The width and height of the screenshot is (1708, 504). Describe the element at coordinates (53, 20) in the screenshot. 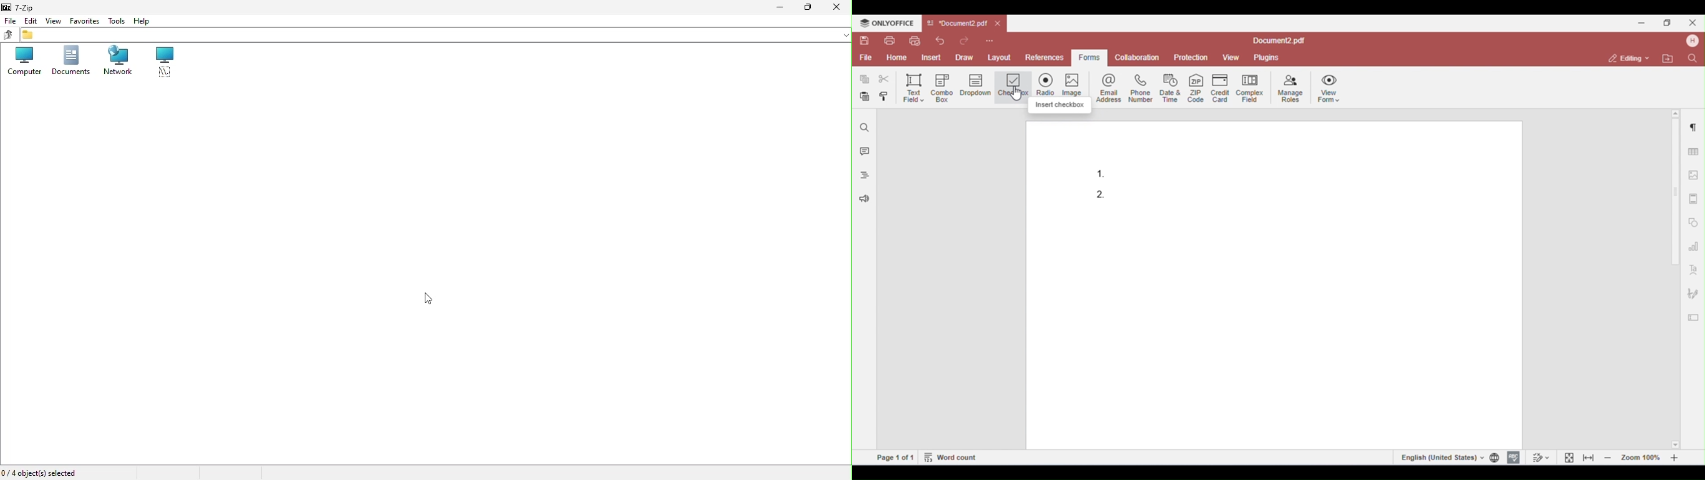

I see `view` at that location.